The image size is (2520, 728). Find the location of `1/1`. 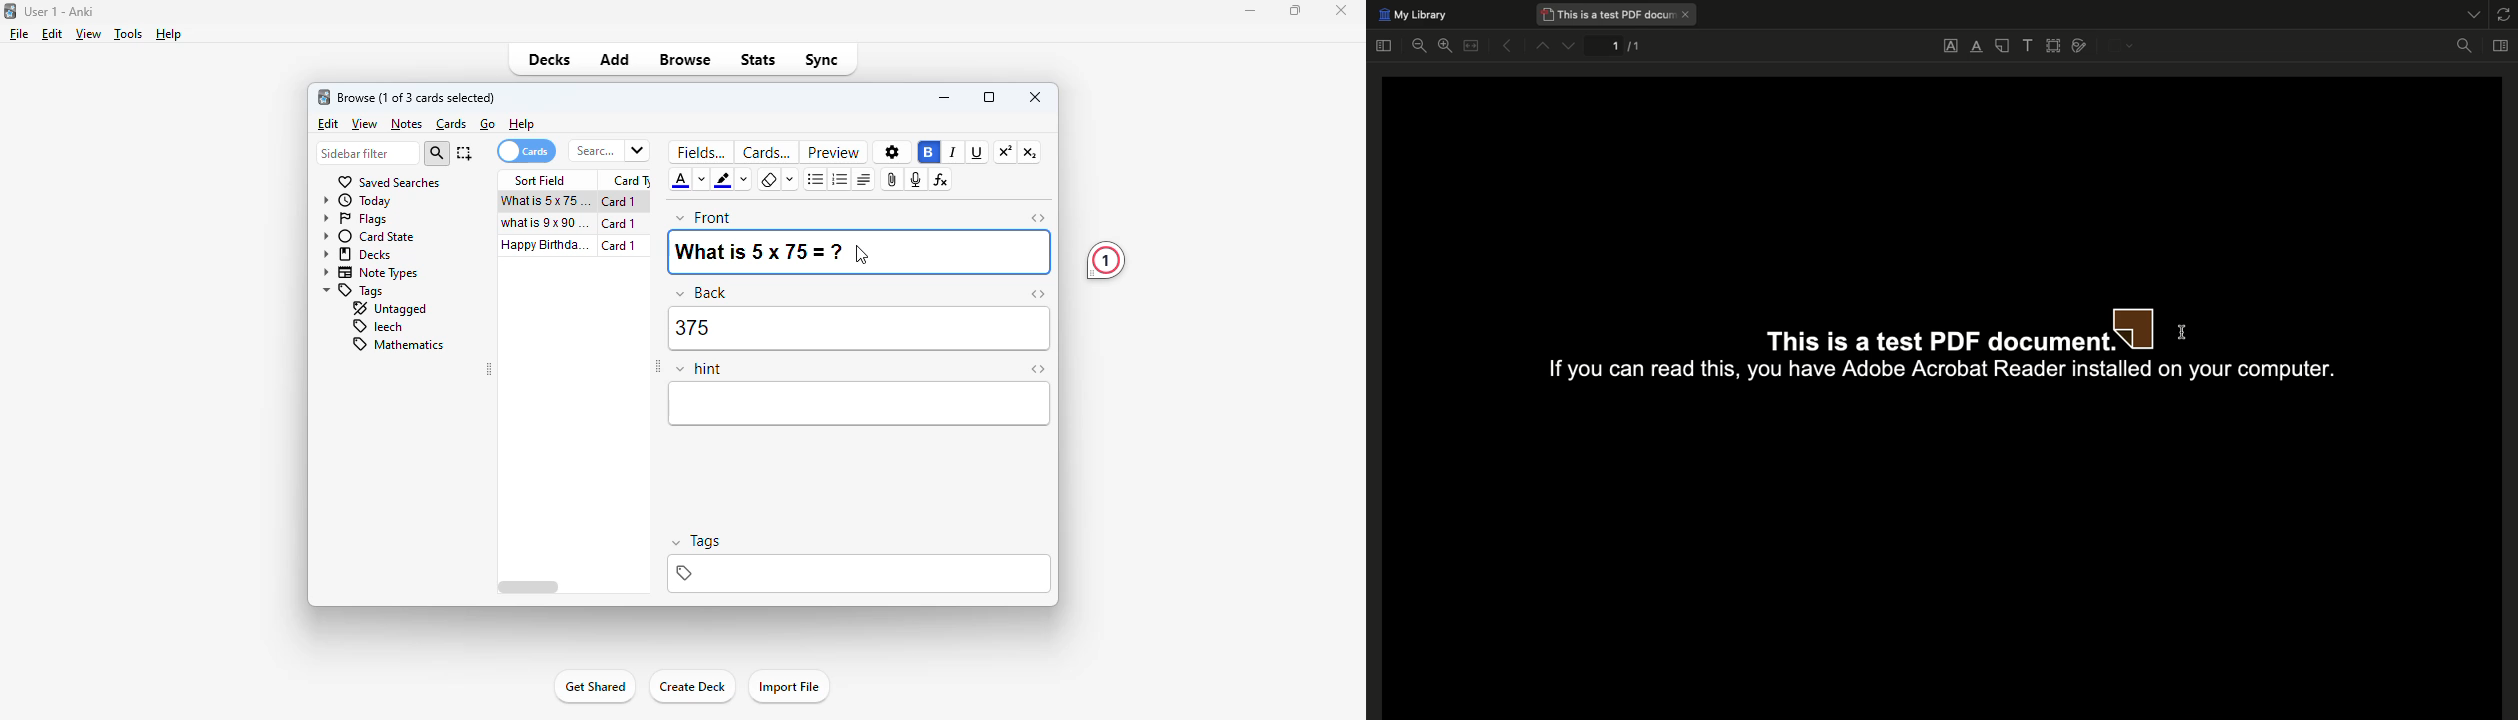

1/1 is located at coordinates (1617, 48).